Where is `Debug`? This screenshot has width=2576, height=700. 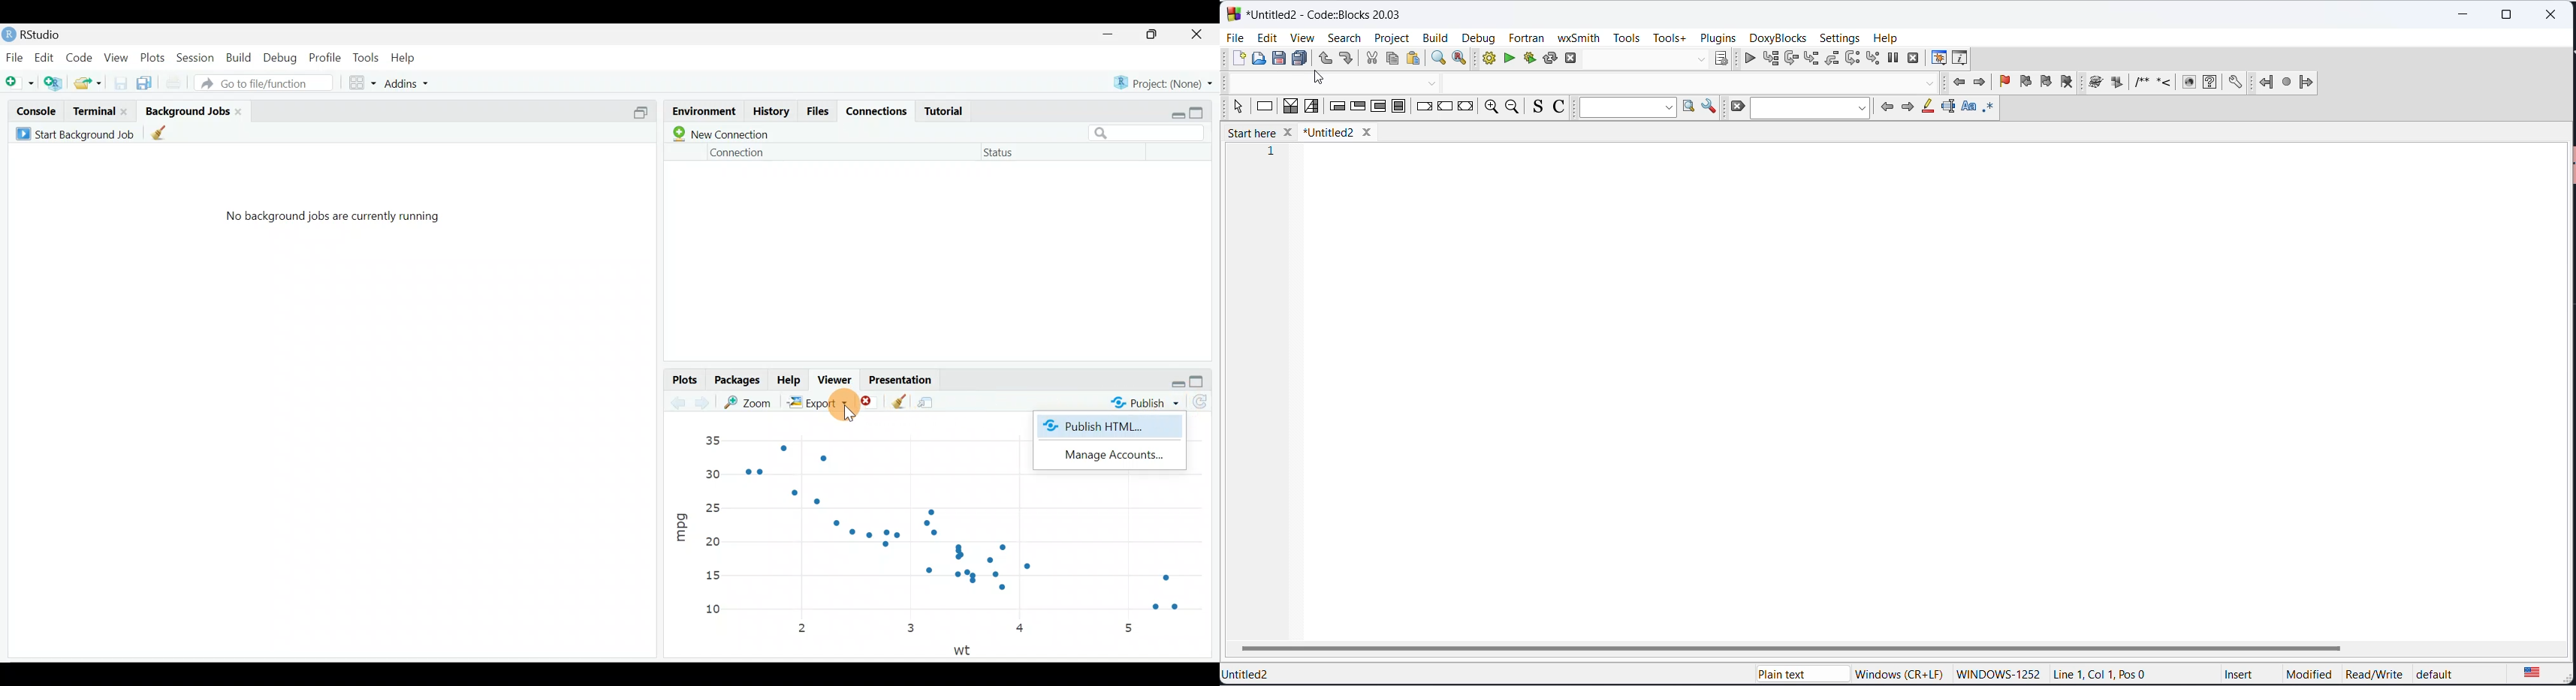
Debug is located at coordinates (282, 58).